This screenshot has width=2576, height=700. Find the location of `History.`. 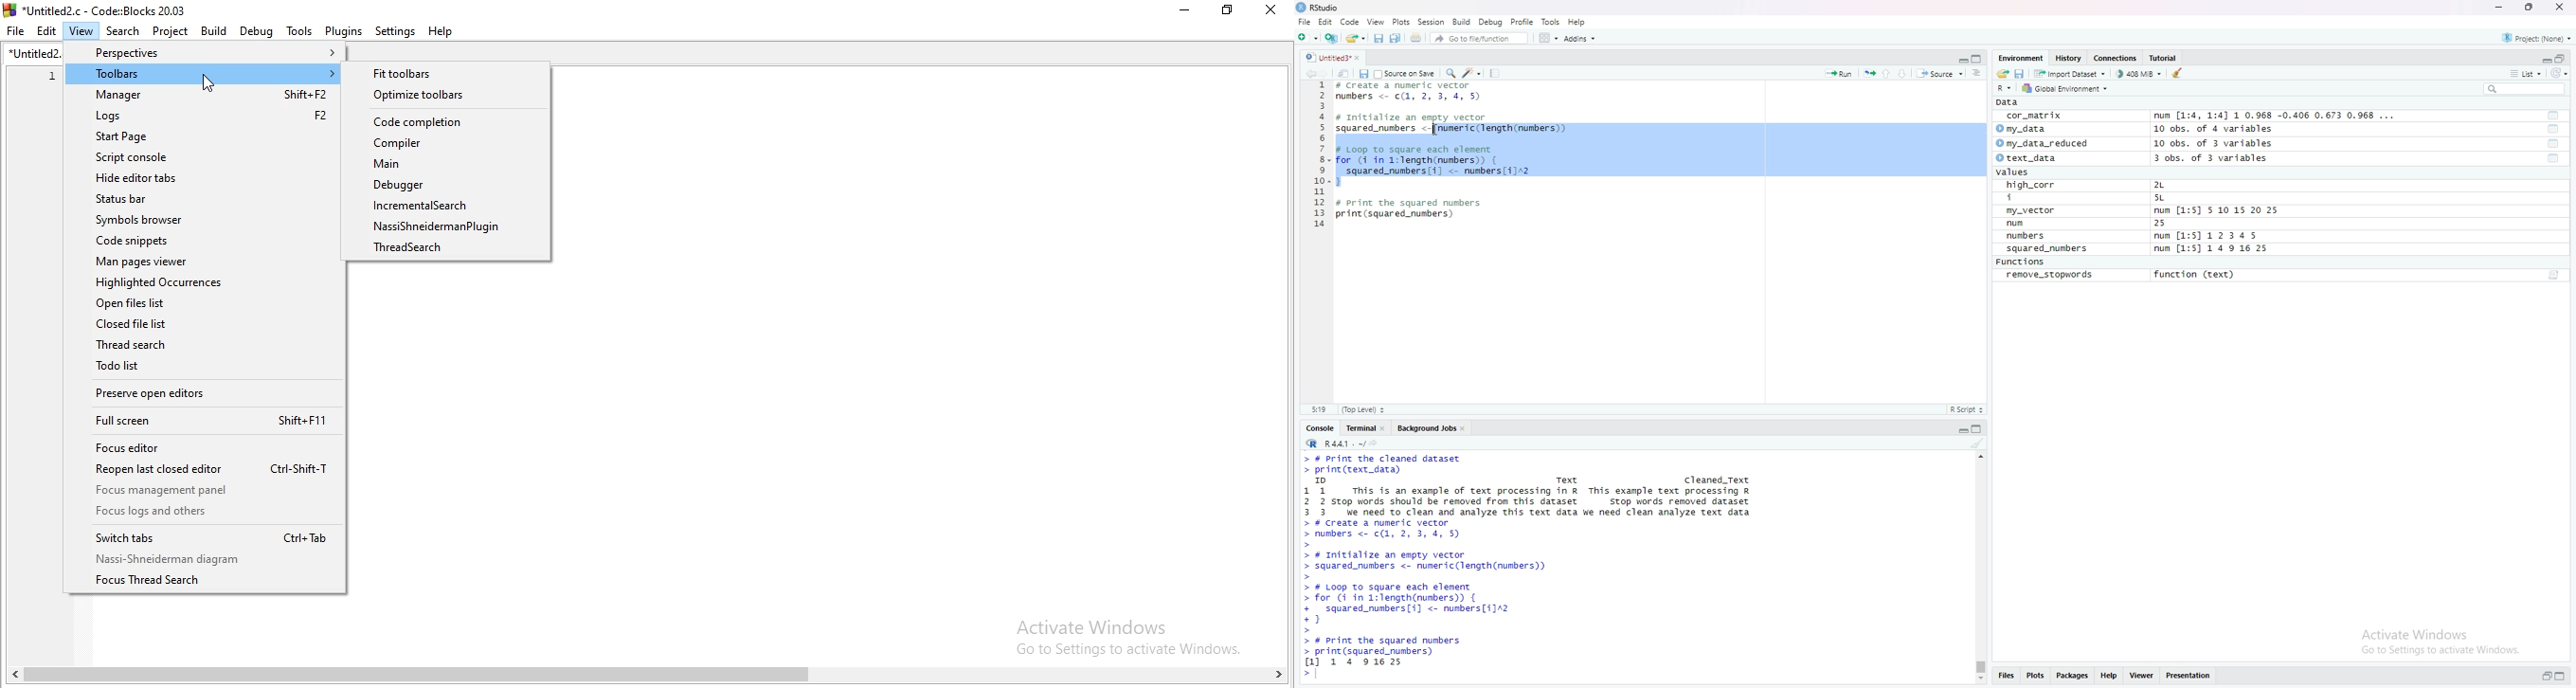

History. is located at coordinates (2070, 57).